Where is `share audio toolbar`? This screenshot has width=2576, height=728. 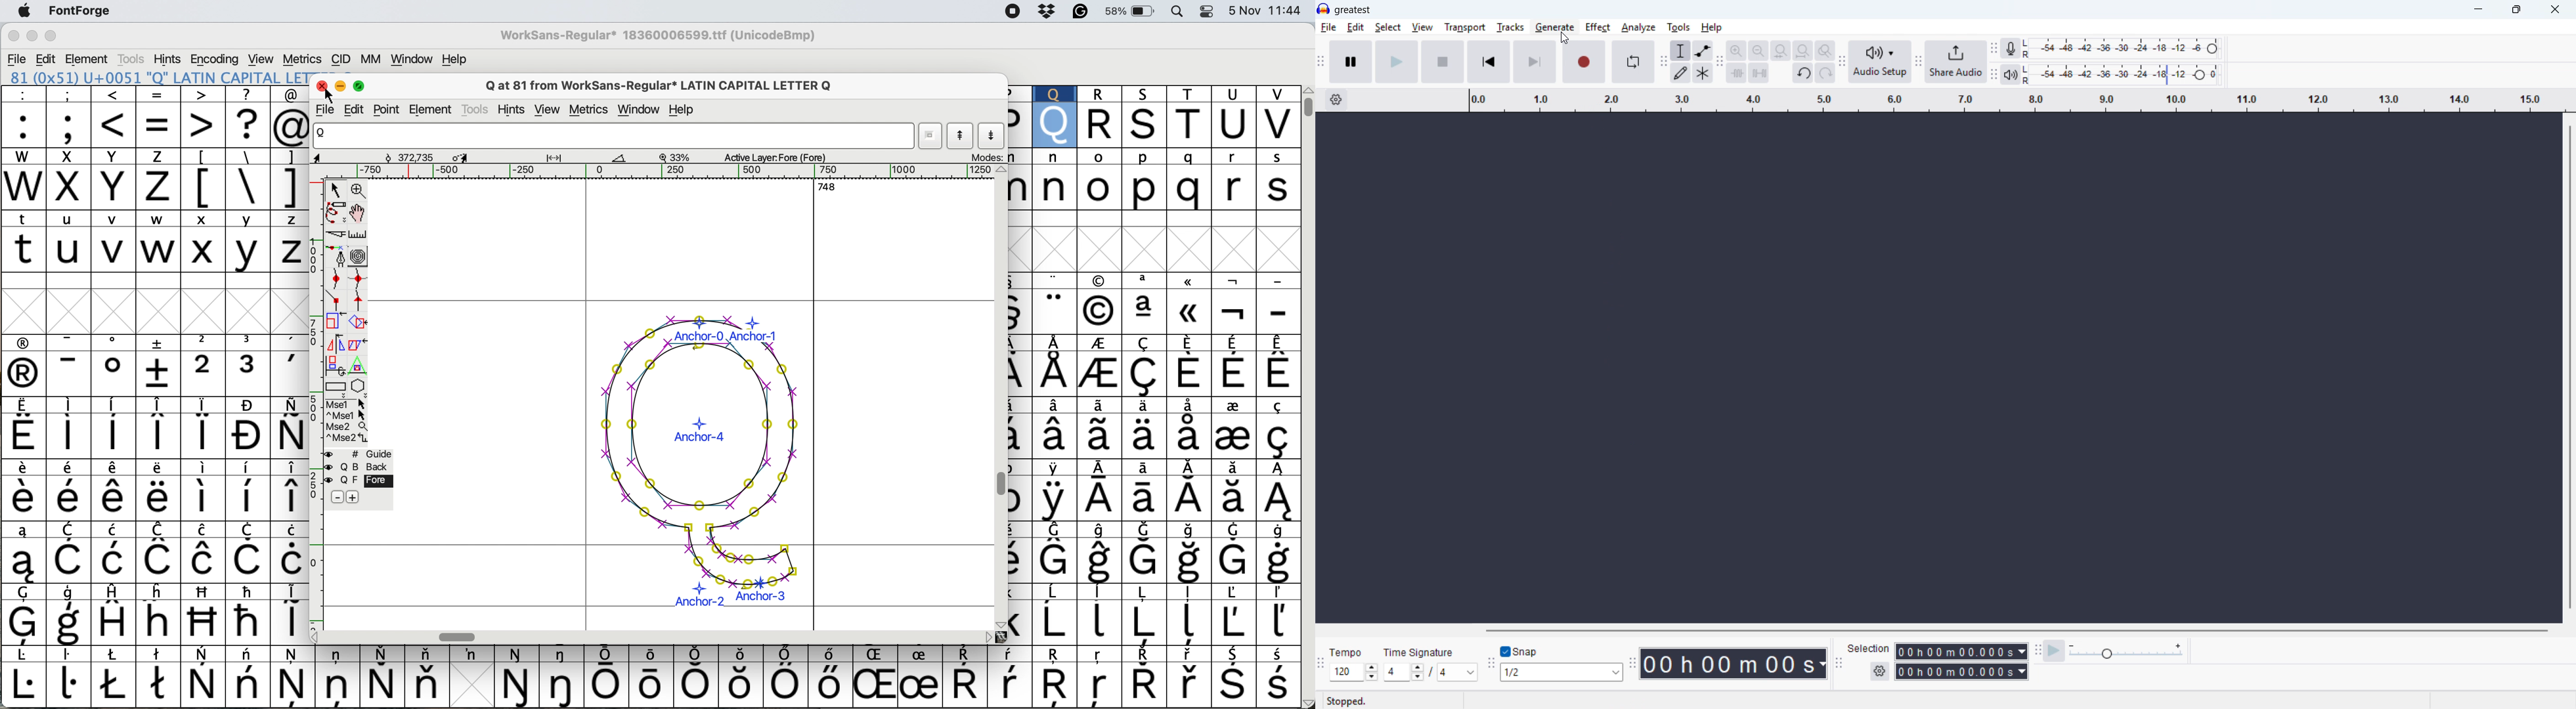 share audio toolbar is located at coordinates (1918, 63).